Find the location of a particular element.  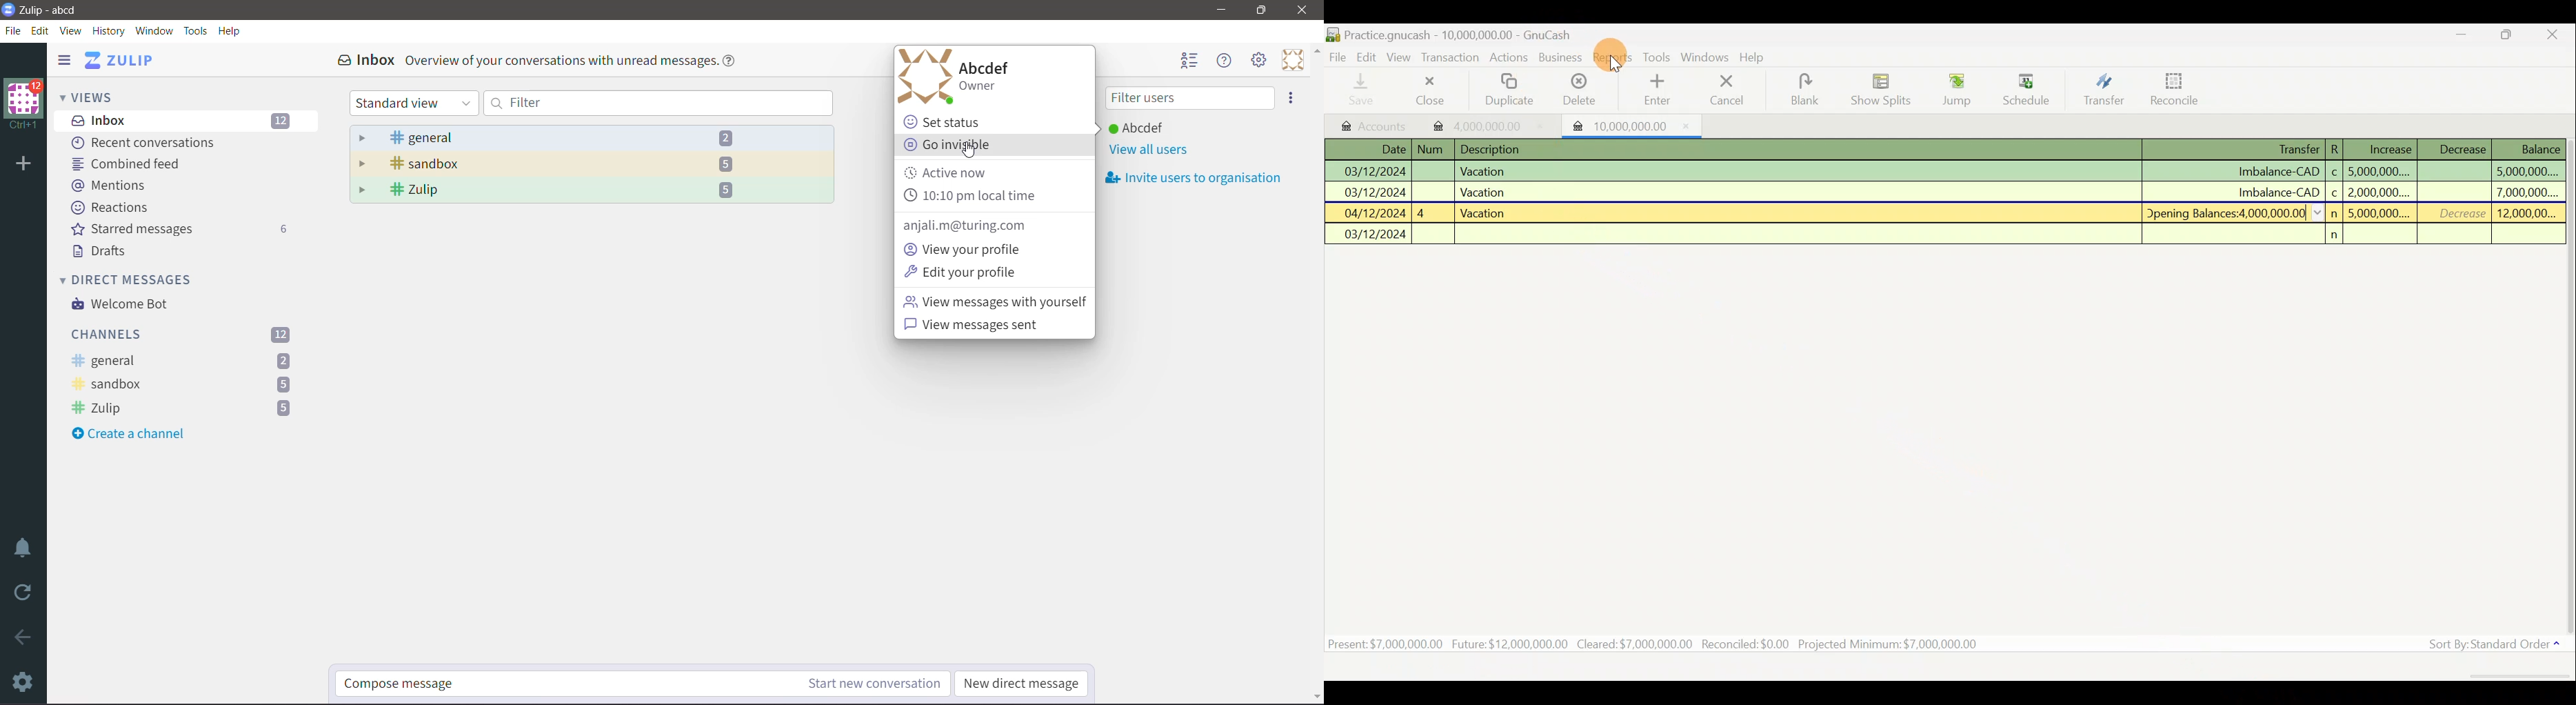

Reports is located at coordinates (1614, 59).